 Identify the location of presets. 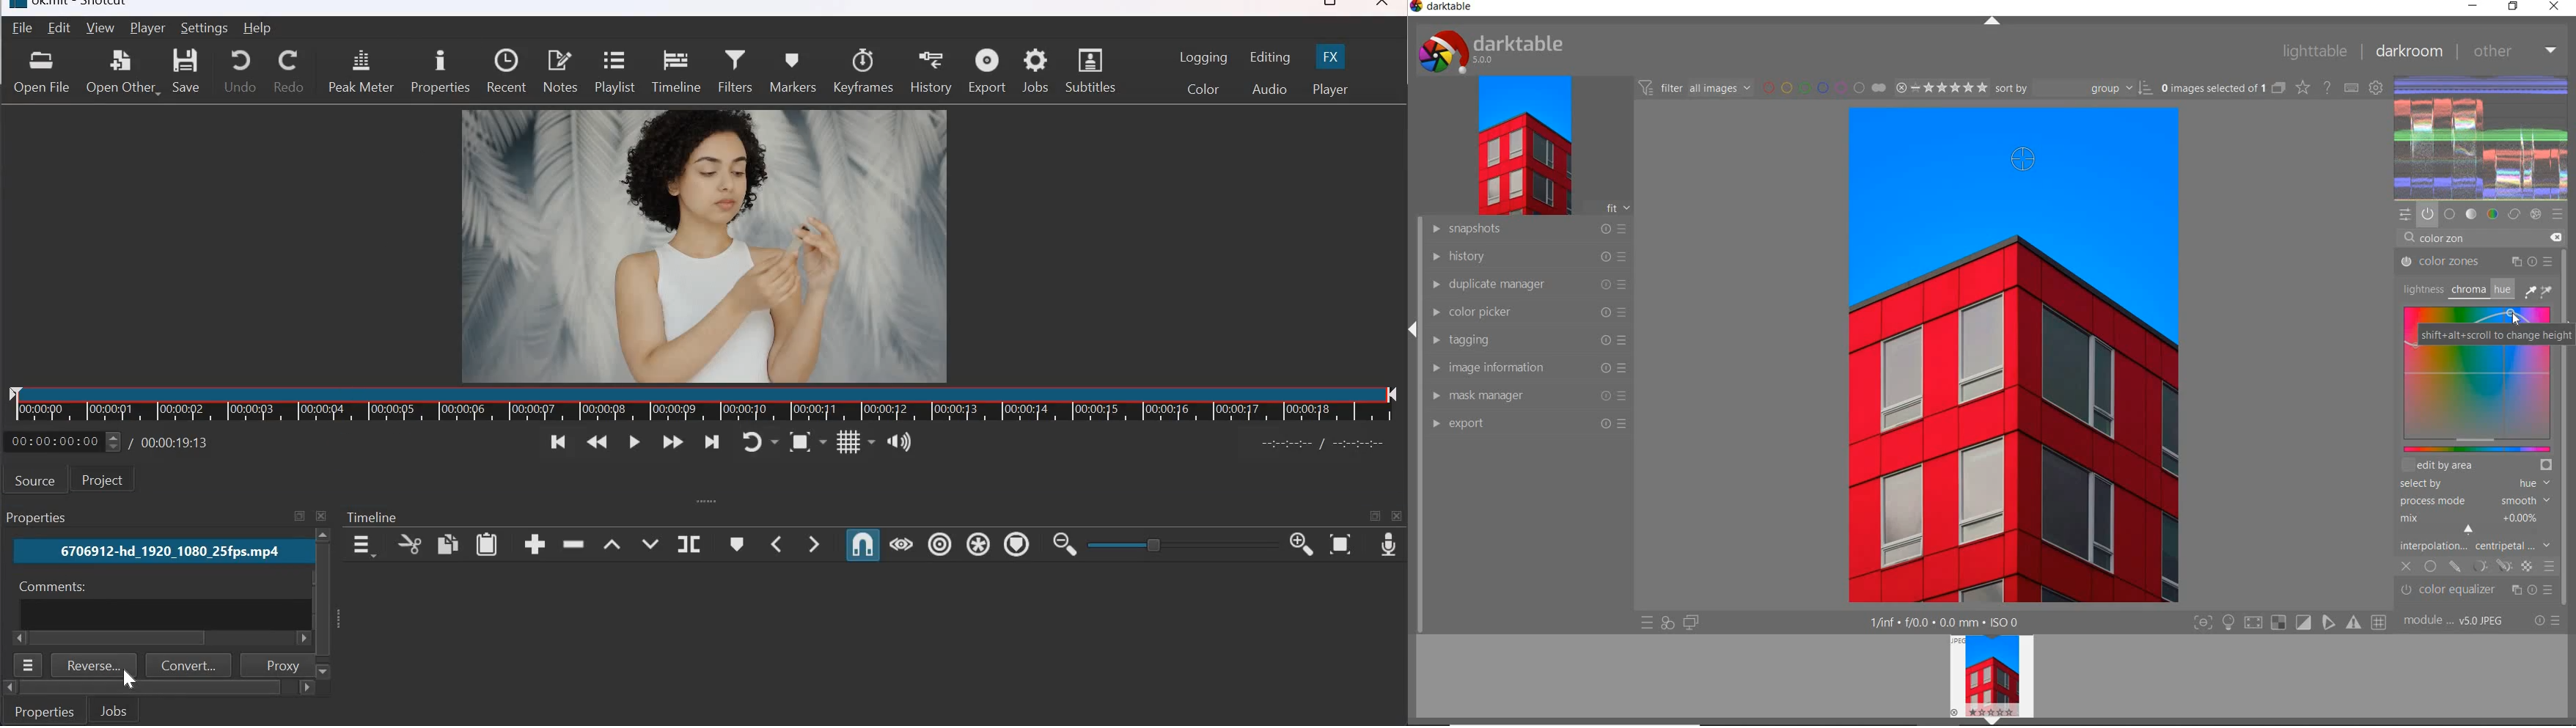
(2557, 213).